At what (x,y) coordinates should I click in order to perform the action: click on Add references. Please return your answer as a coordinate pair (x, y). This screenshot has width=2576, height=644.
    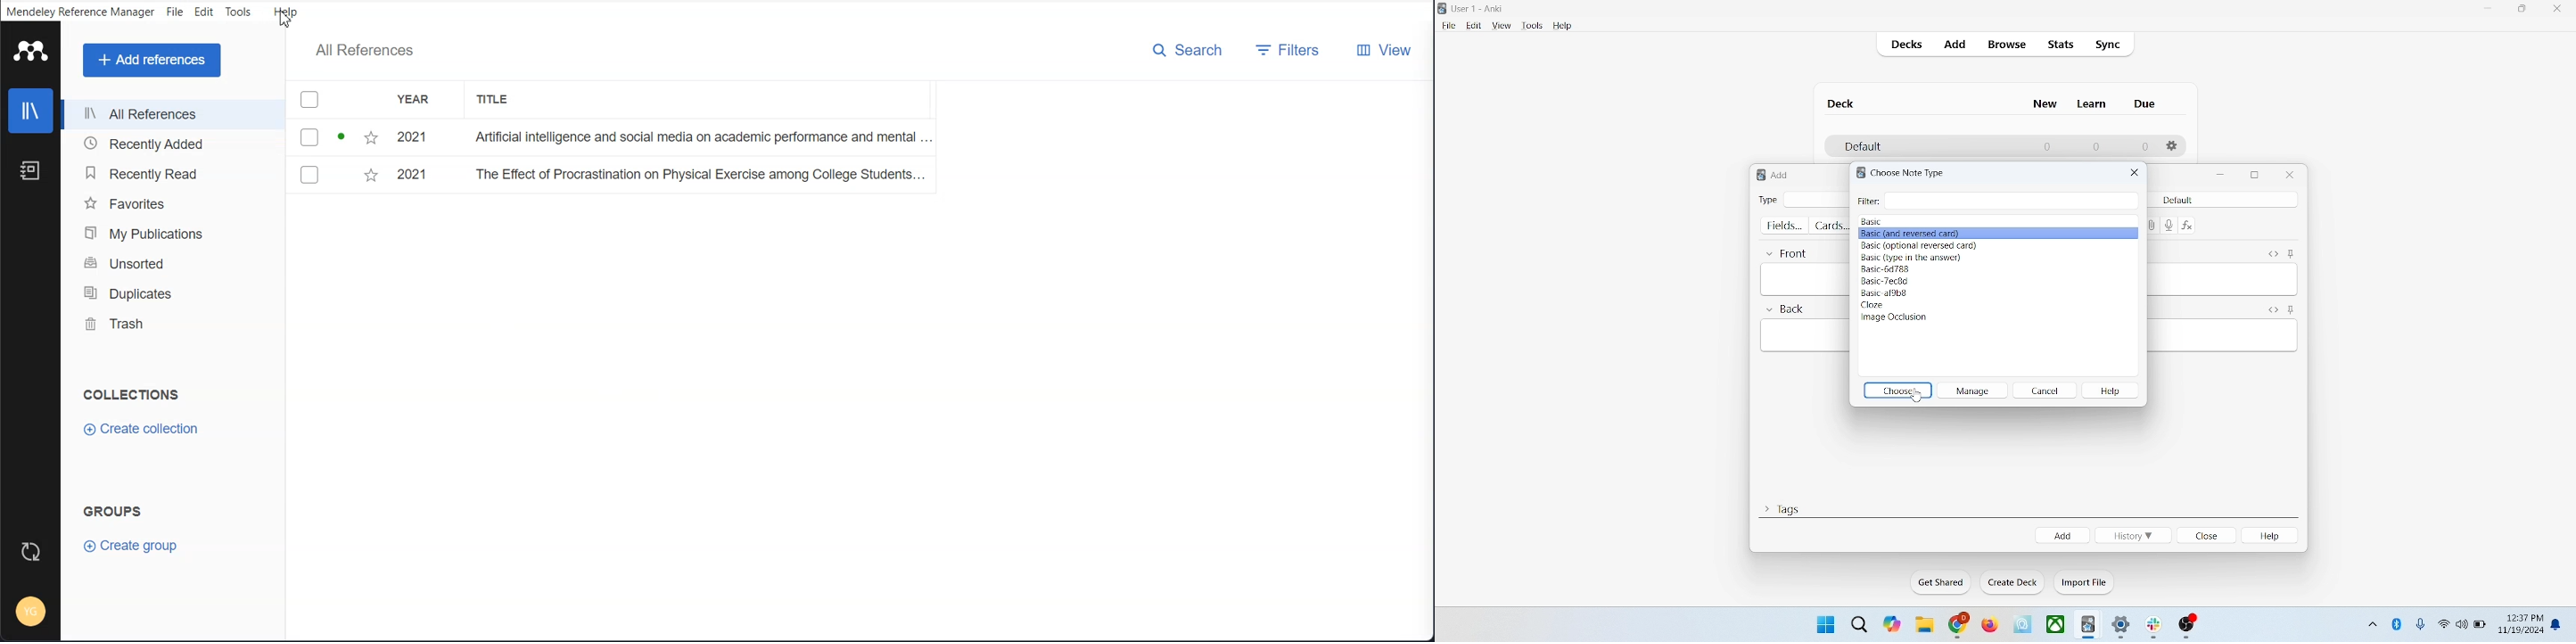
    Looking at the image, I should click on (151, 60).